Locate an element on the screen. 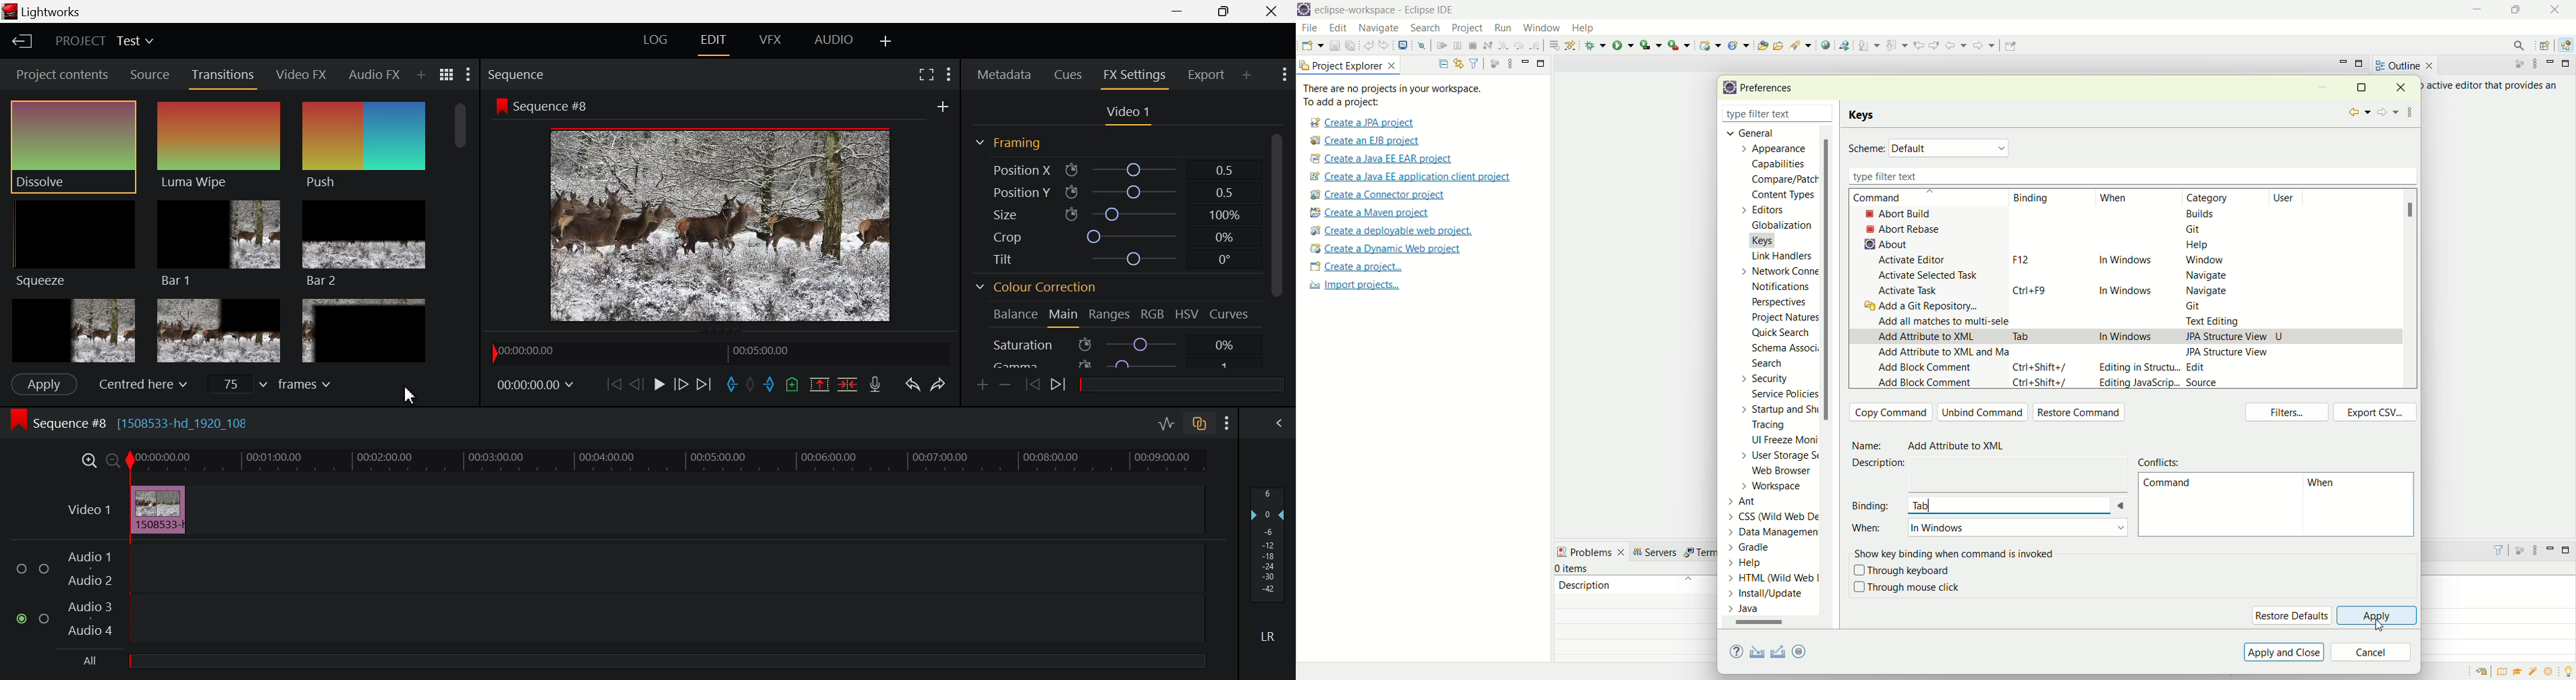 The width and height of the screenshot is (2576, 700). eclipse-workspace-Eclipse IDE is located at coordinates (1383, 11).